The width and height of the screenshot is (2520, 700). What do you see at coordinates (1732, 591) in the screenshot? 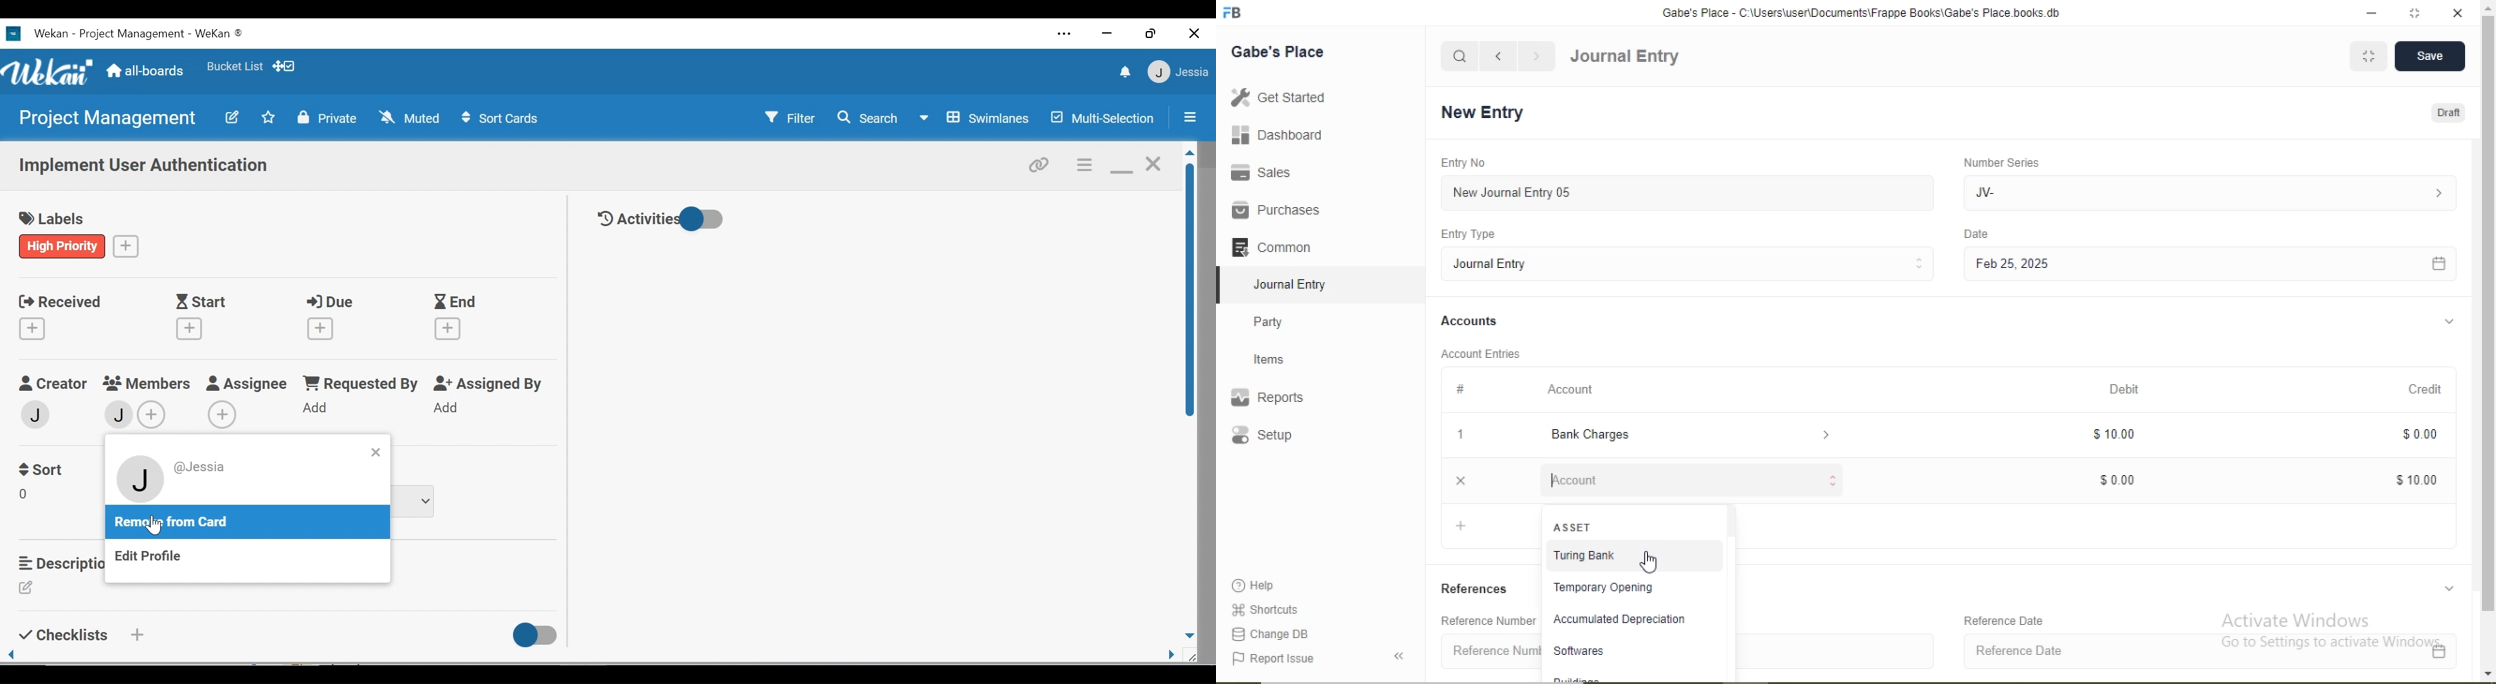
I see `` at bounding box center [1732, 591].